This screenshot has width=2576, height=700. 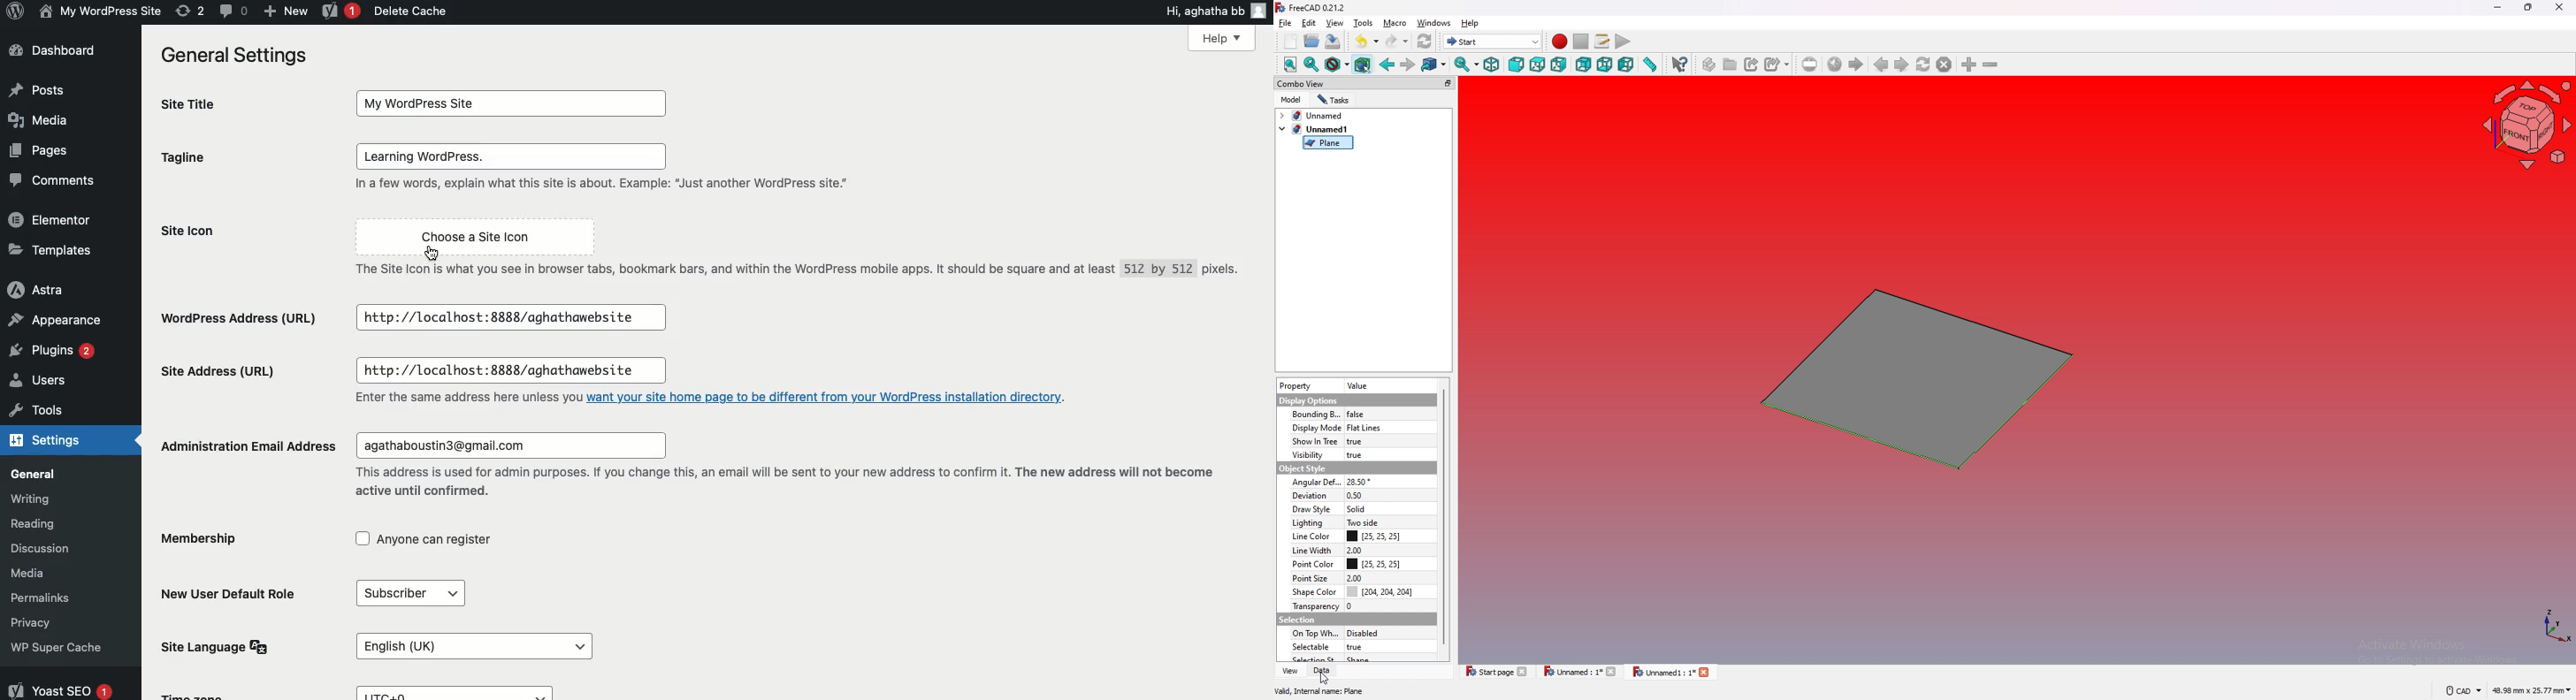 What do you see at coordinates (1603, 41) in the screenshot?
I see `macros` at bounding box center [1603, 41].